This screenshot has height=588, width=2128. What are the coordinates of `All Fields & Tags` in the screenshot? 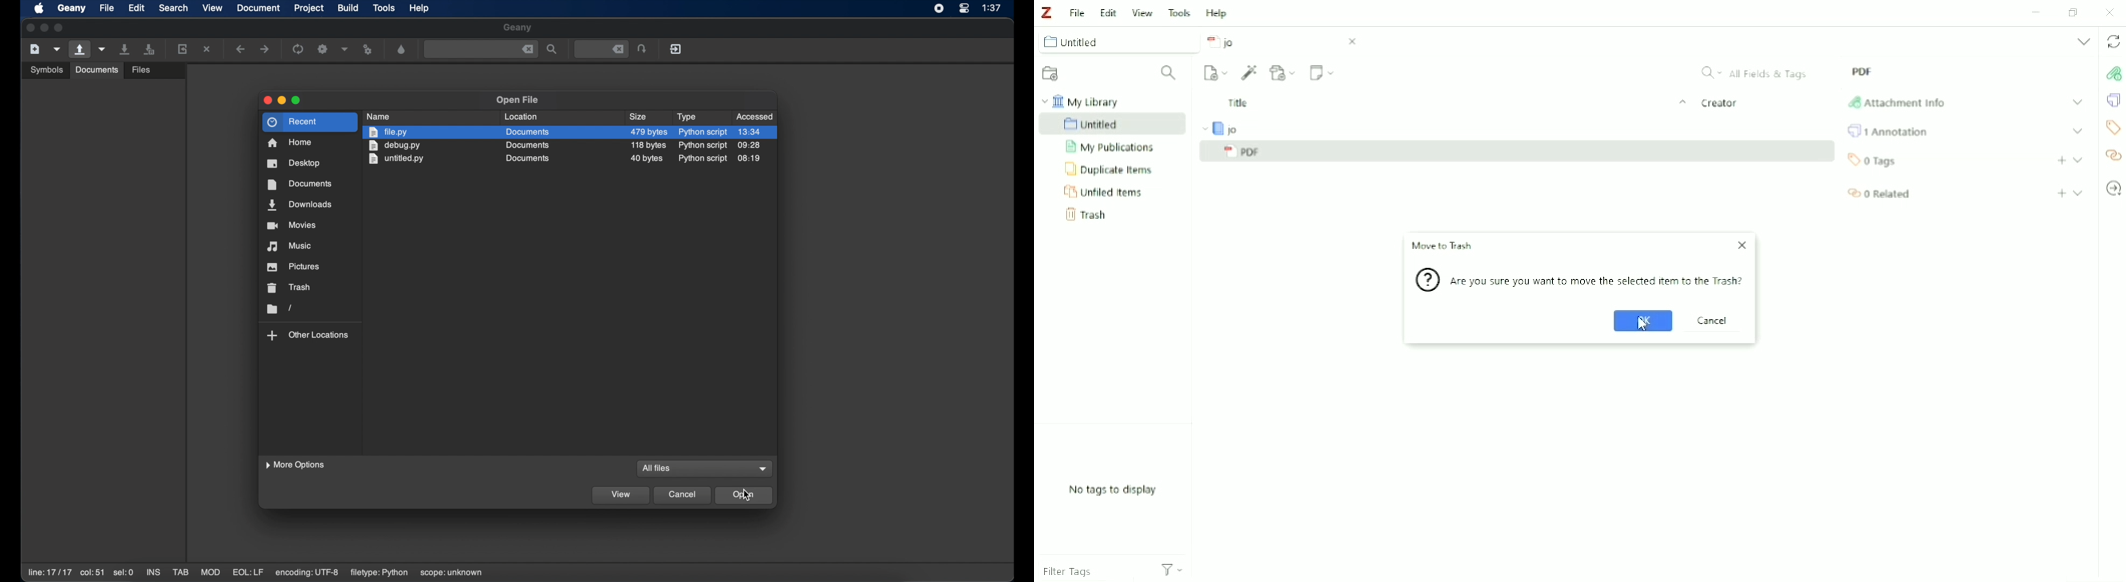 It's located at (1757, 71).